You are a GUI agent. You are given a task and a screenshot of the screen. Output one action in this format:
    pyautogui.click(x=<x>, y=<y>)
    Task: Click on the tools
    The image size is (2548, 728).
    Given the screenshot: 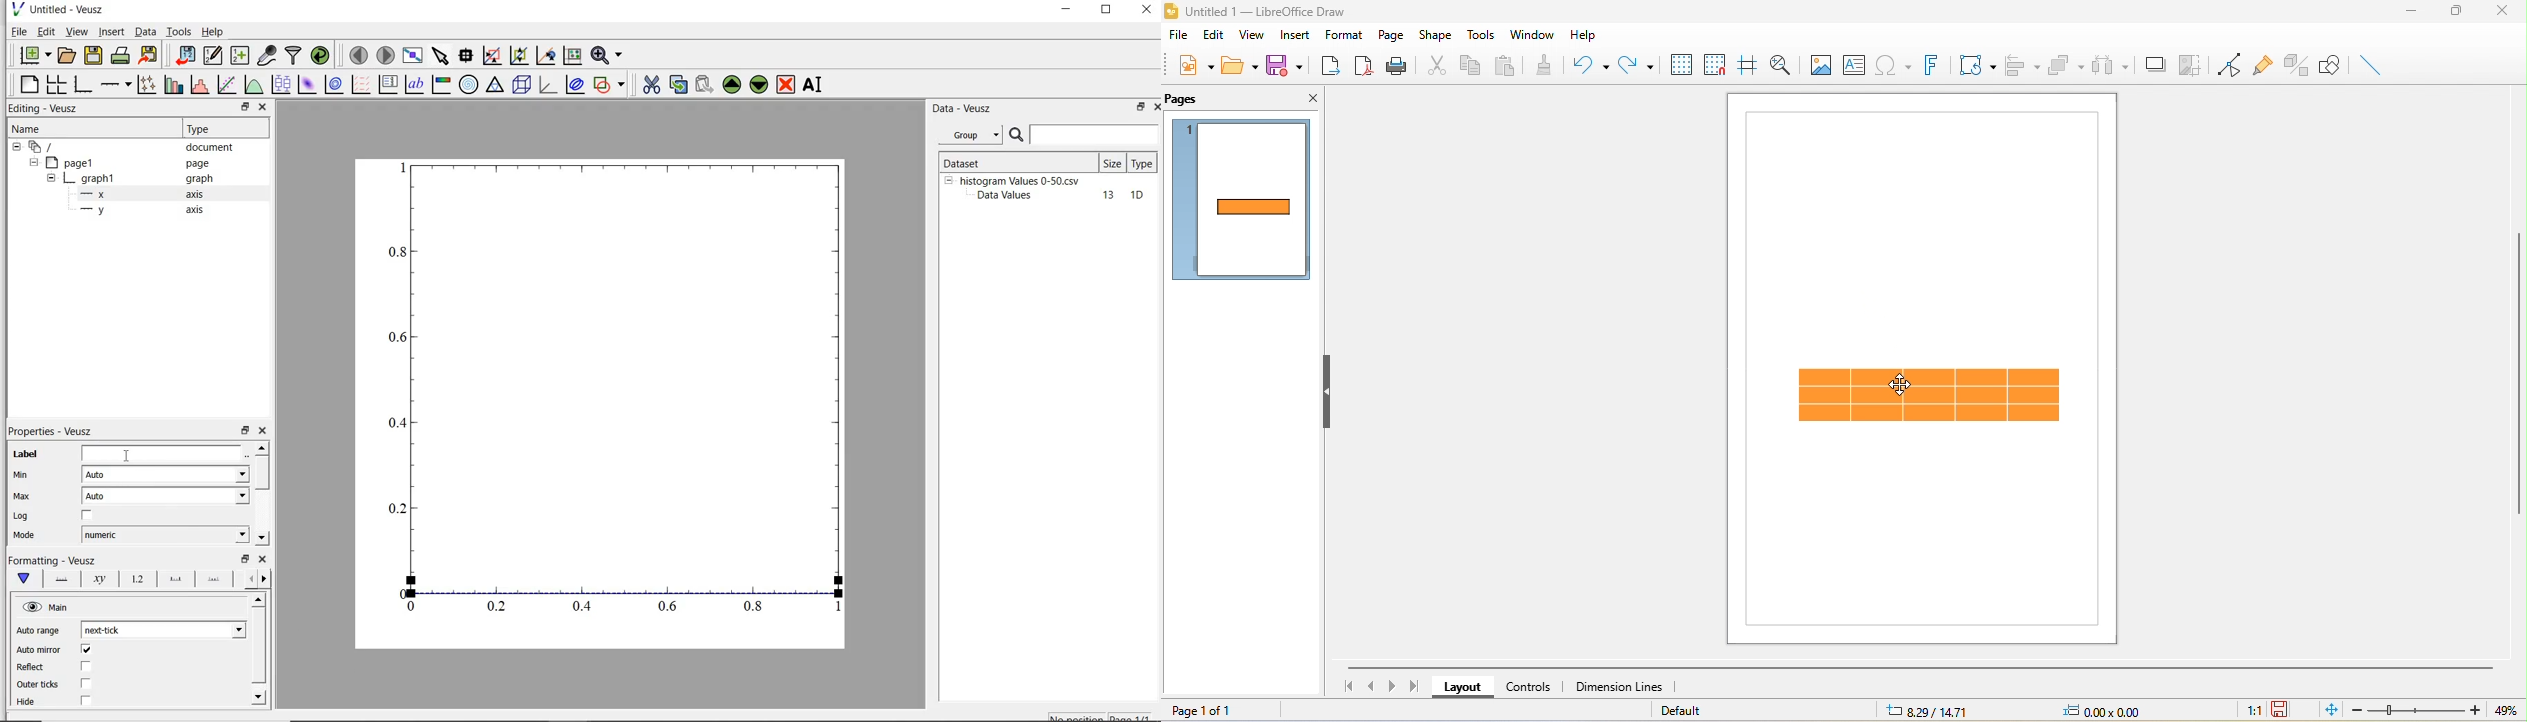 What is the action you would take?
    pyautogui.click(x=1478, y=35)
    